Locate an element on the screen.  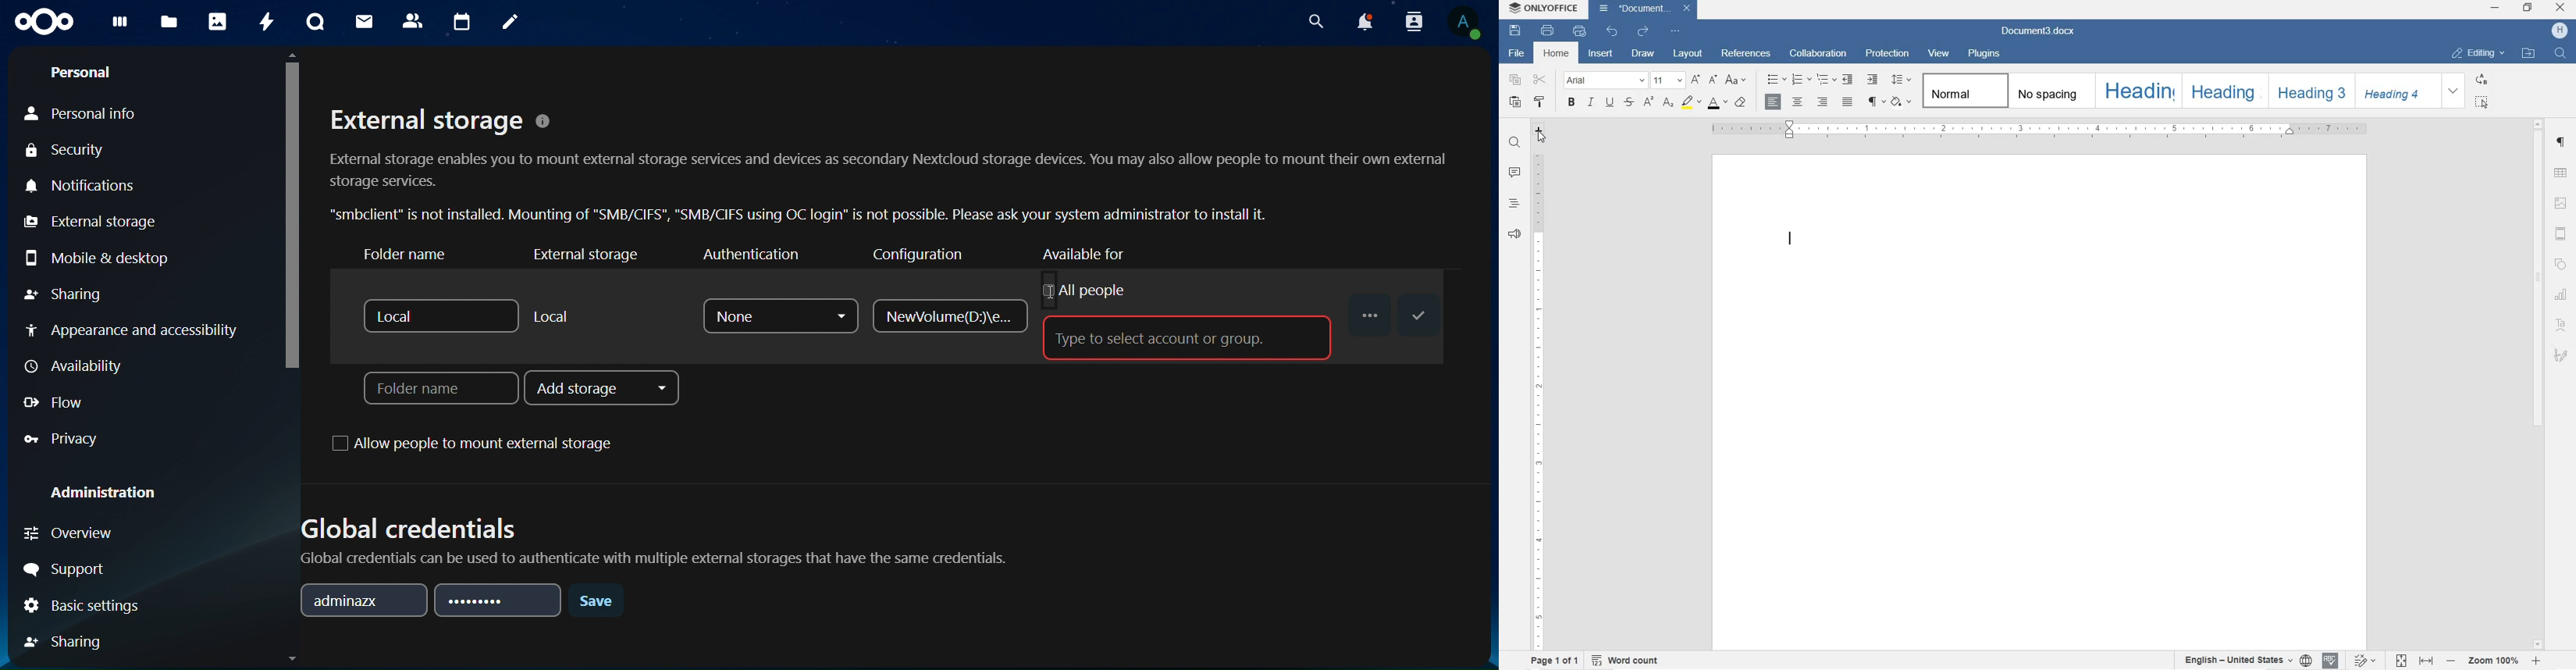
STRIKETHROUGH is located at coordinates (1628, 103).